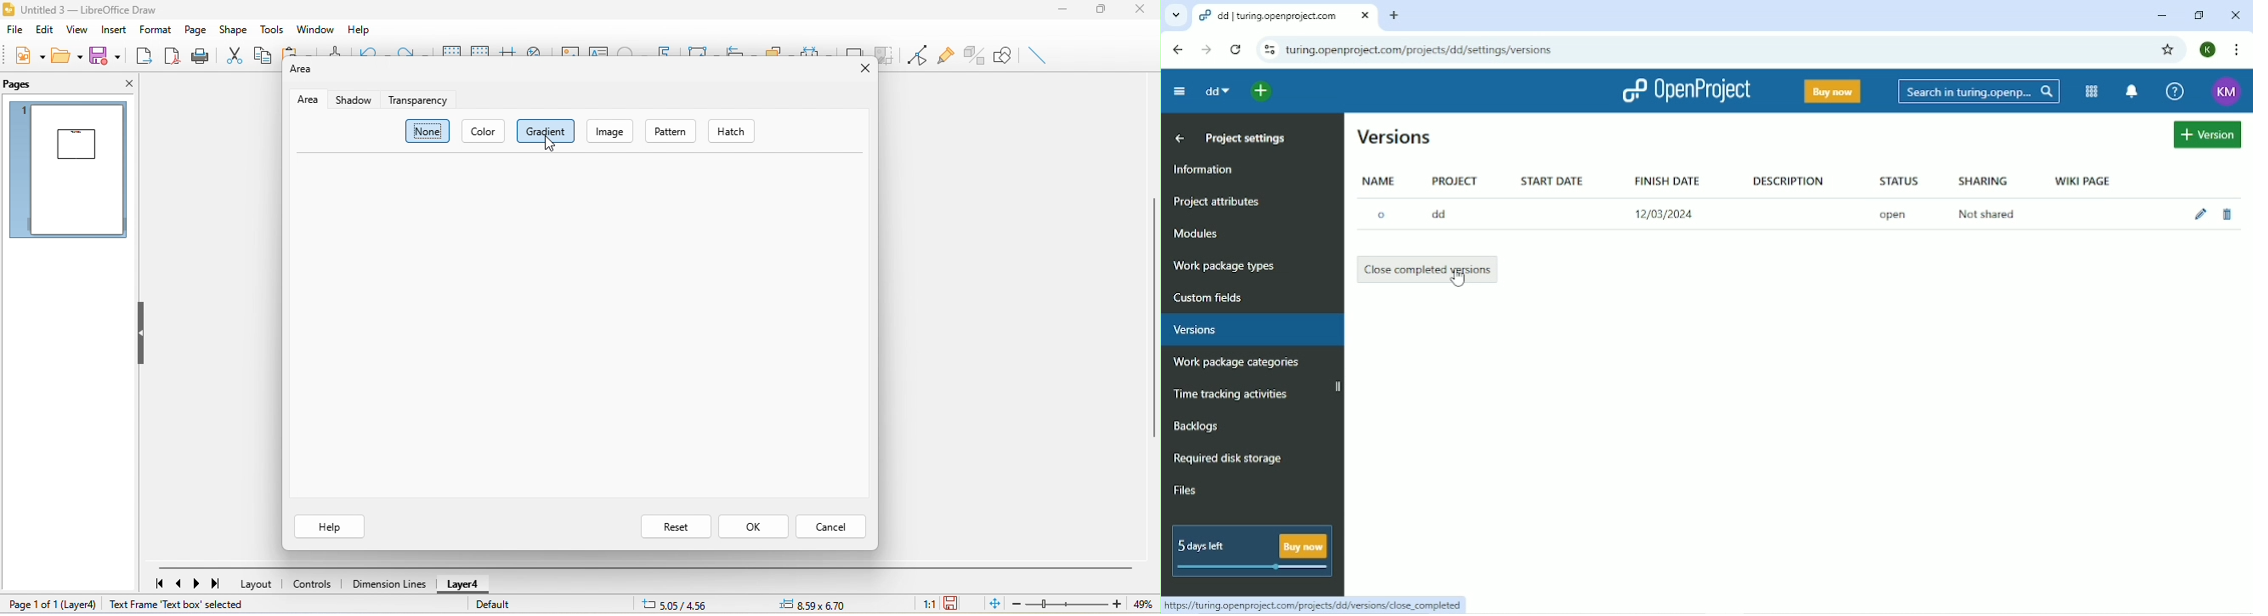 Image resolution: width=2268 pixels, height=616 pixels. I want to click on transformation, so click(698, 48).